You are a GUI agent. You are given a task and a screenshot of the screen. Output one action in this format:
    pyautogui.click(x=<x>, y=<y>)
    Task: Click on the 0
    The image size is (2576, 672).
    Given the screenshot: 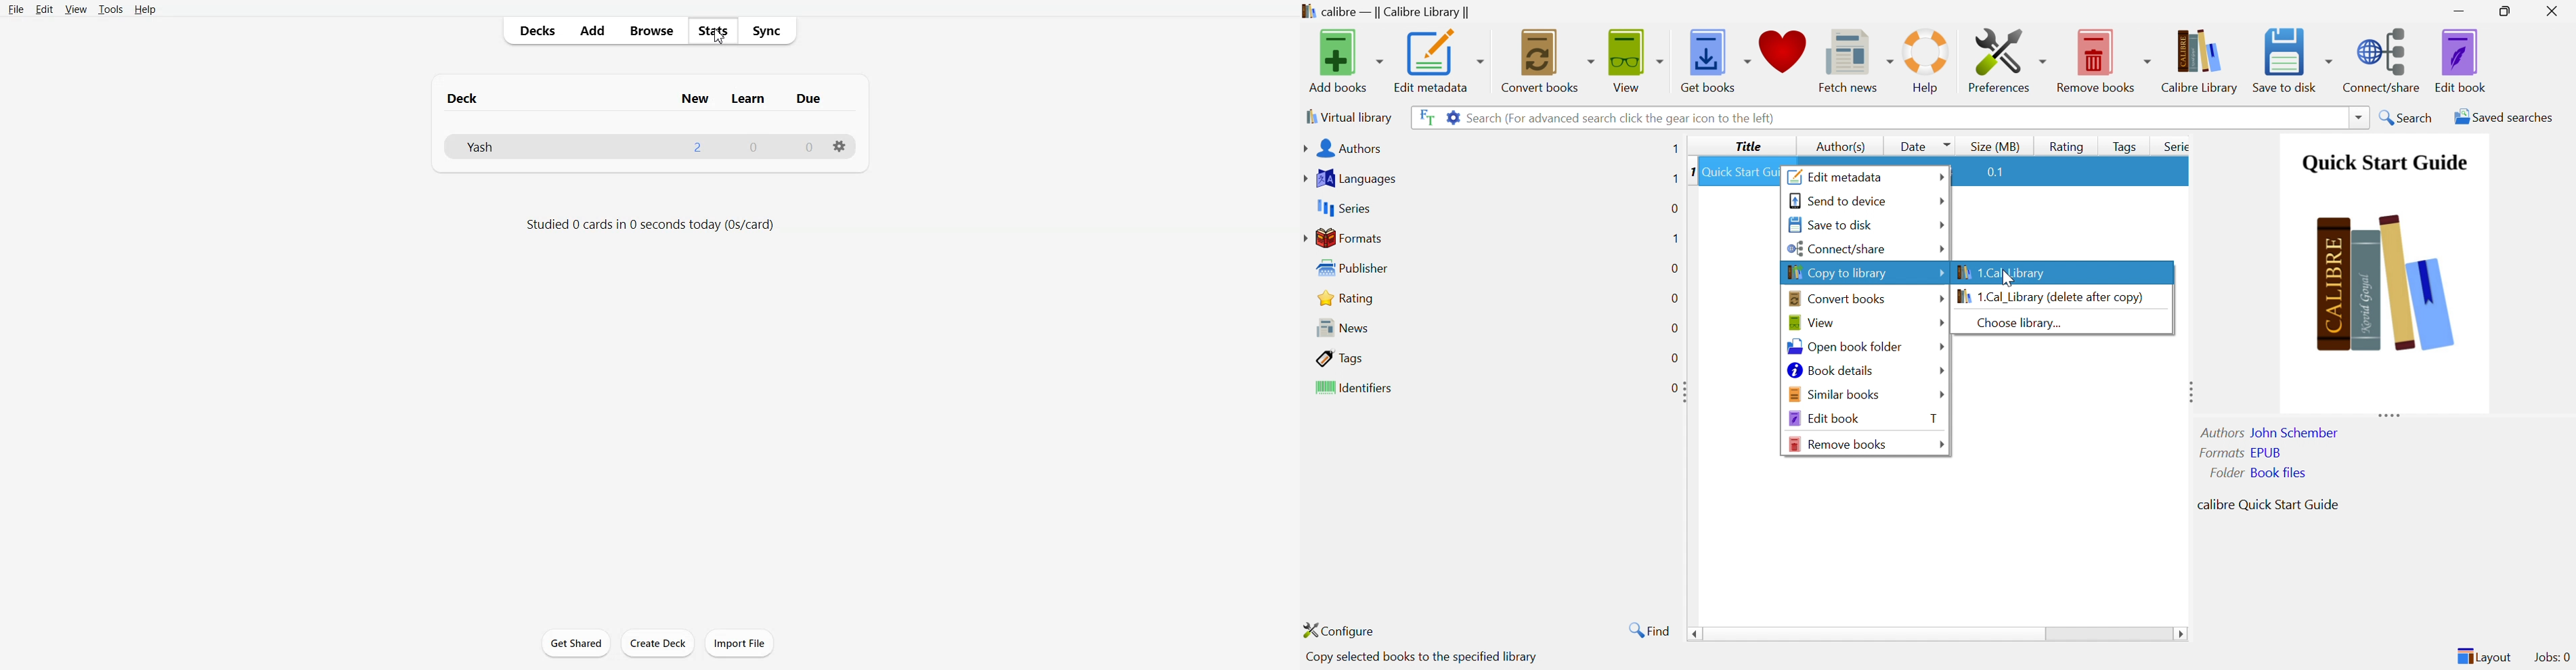 What is the action you would take?
    pyautogui.click(x=1674, y=269)
    